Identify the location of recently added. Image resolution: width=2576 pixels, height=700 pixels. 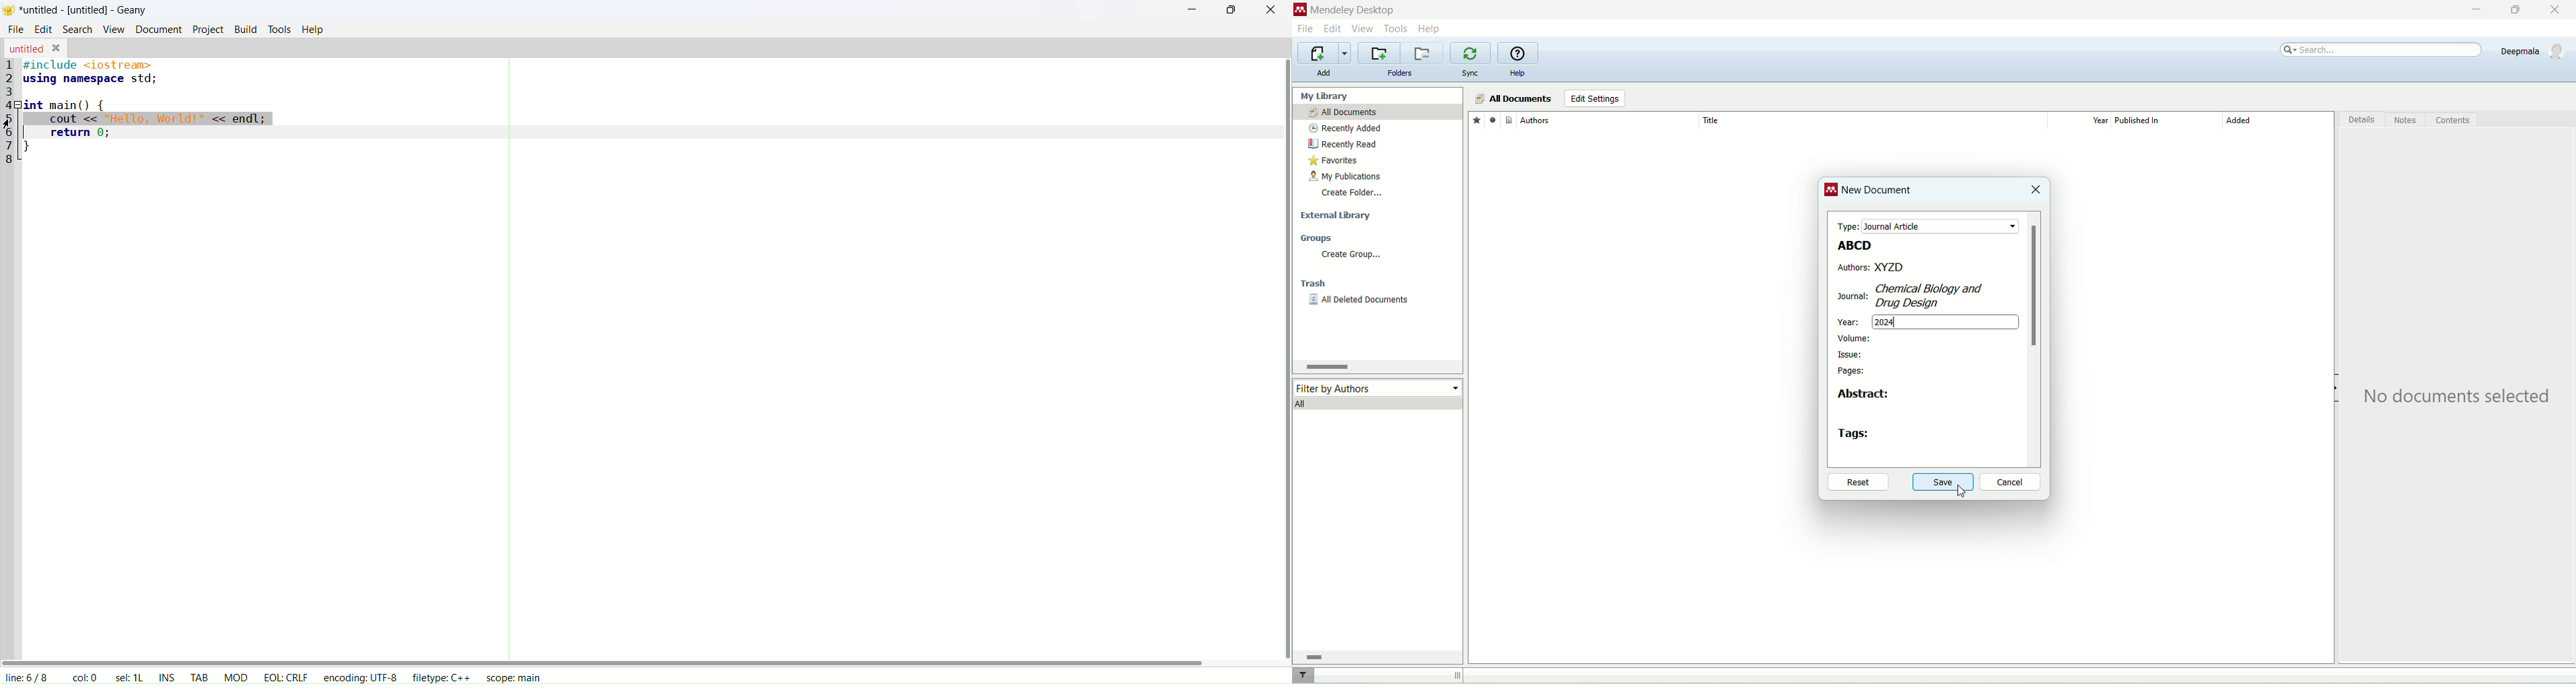
(1346, 129).